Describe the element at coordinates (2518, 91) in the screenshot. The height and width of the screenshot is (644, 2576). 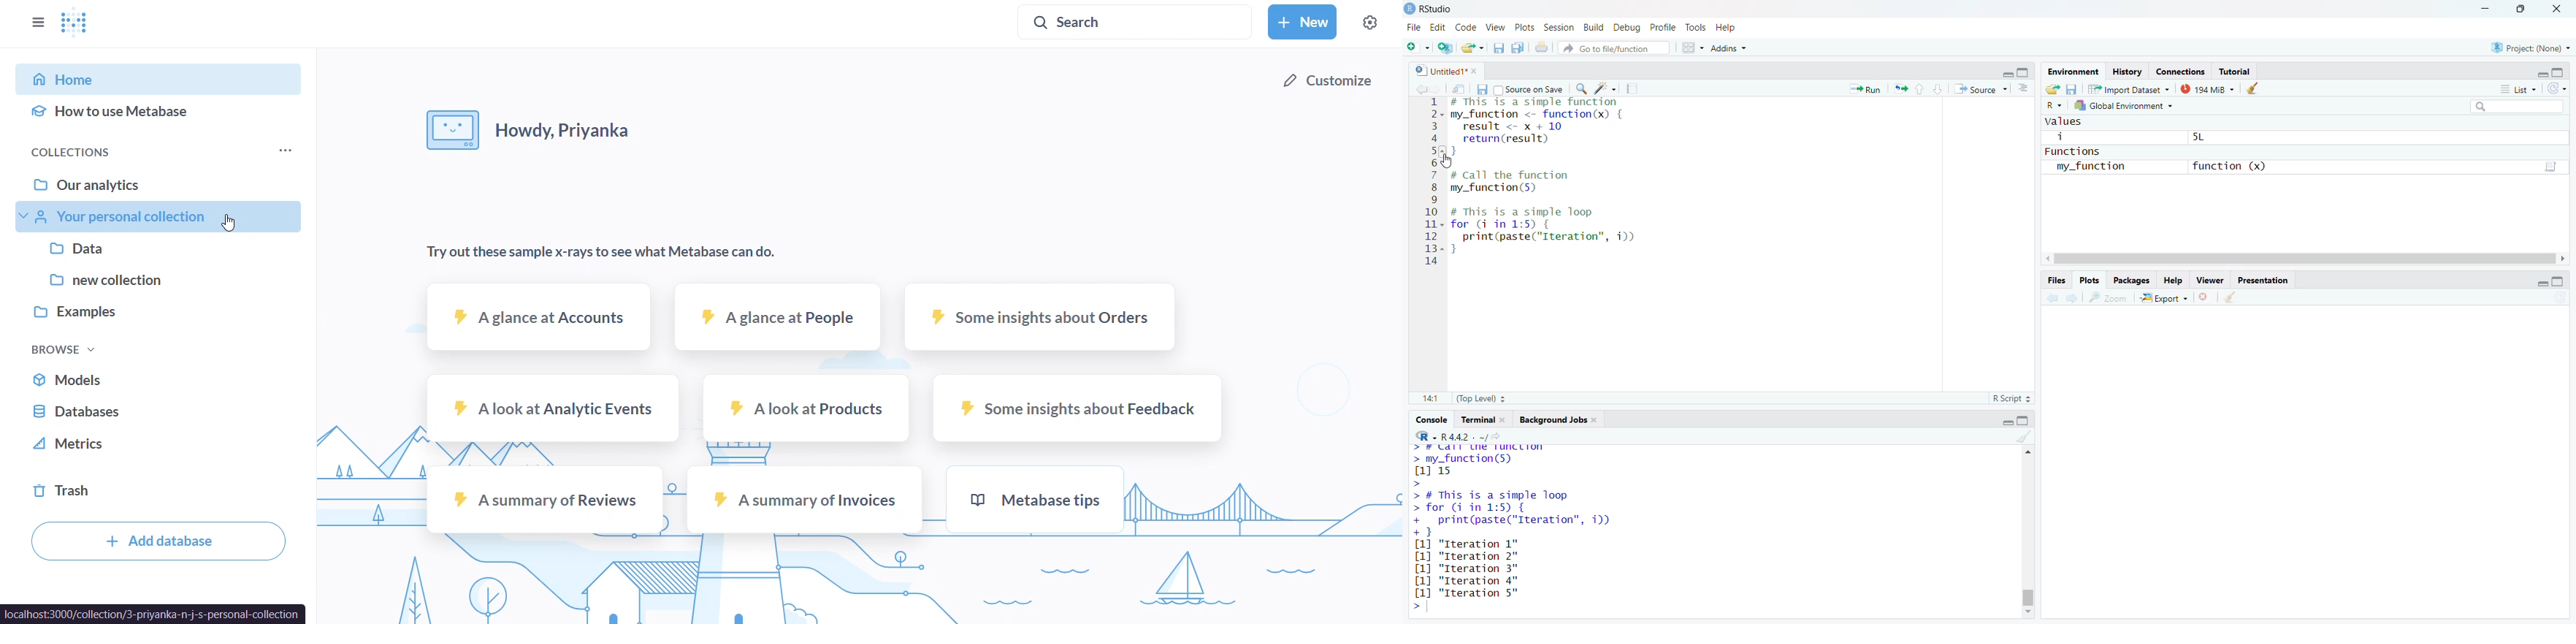
I see `list` at that location.